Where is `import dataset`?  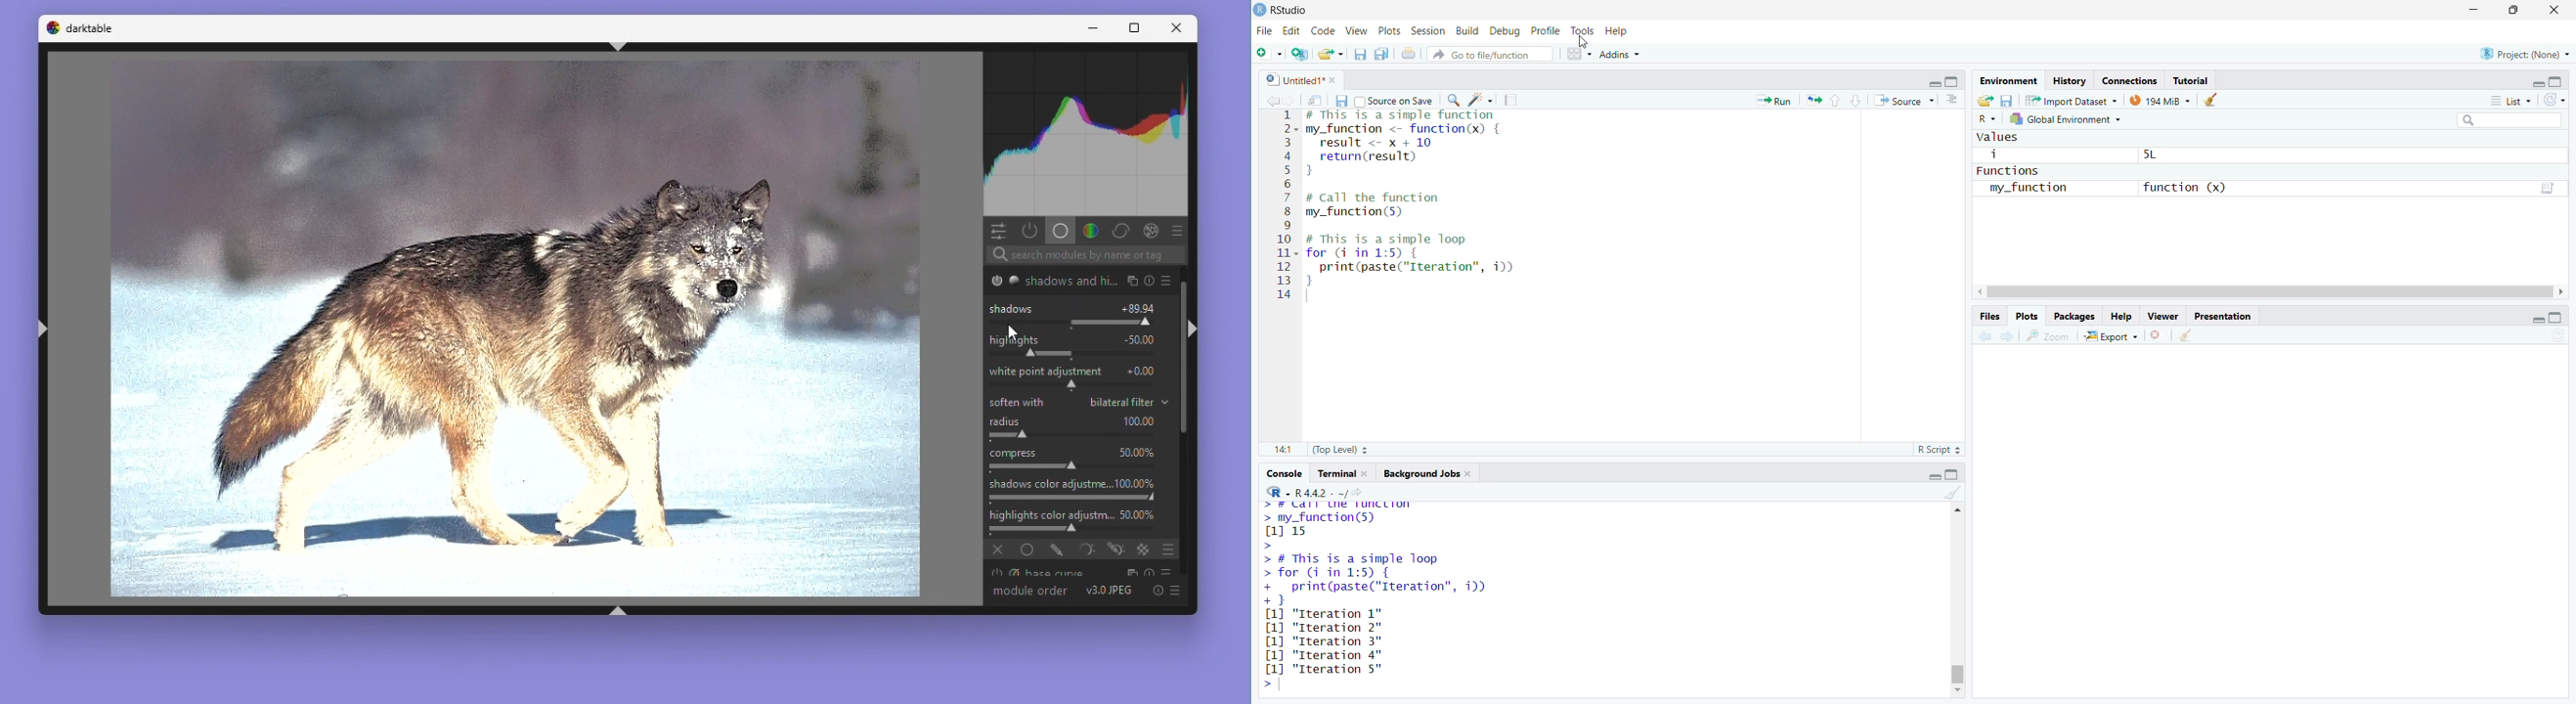
import dataset is located at coordinates (2071, 102).